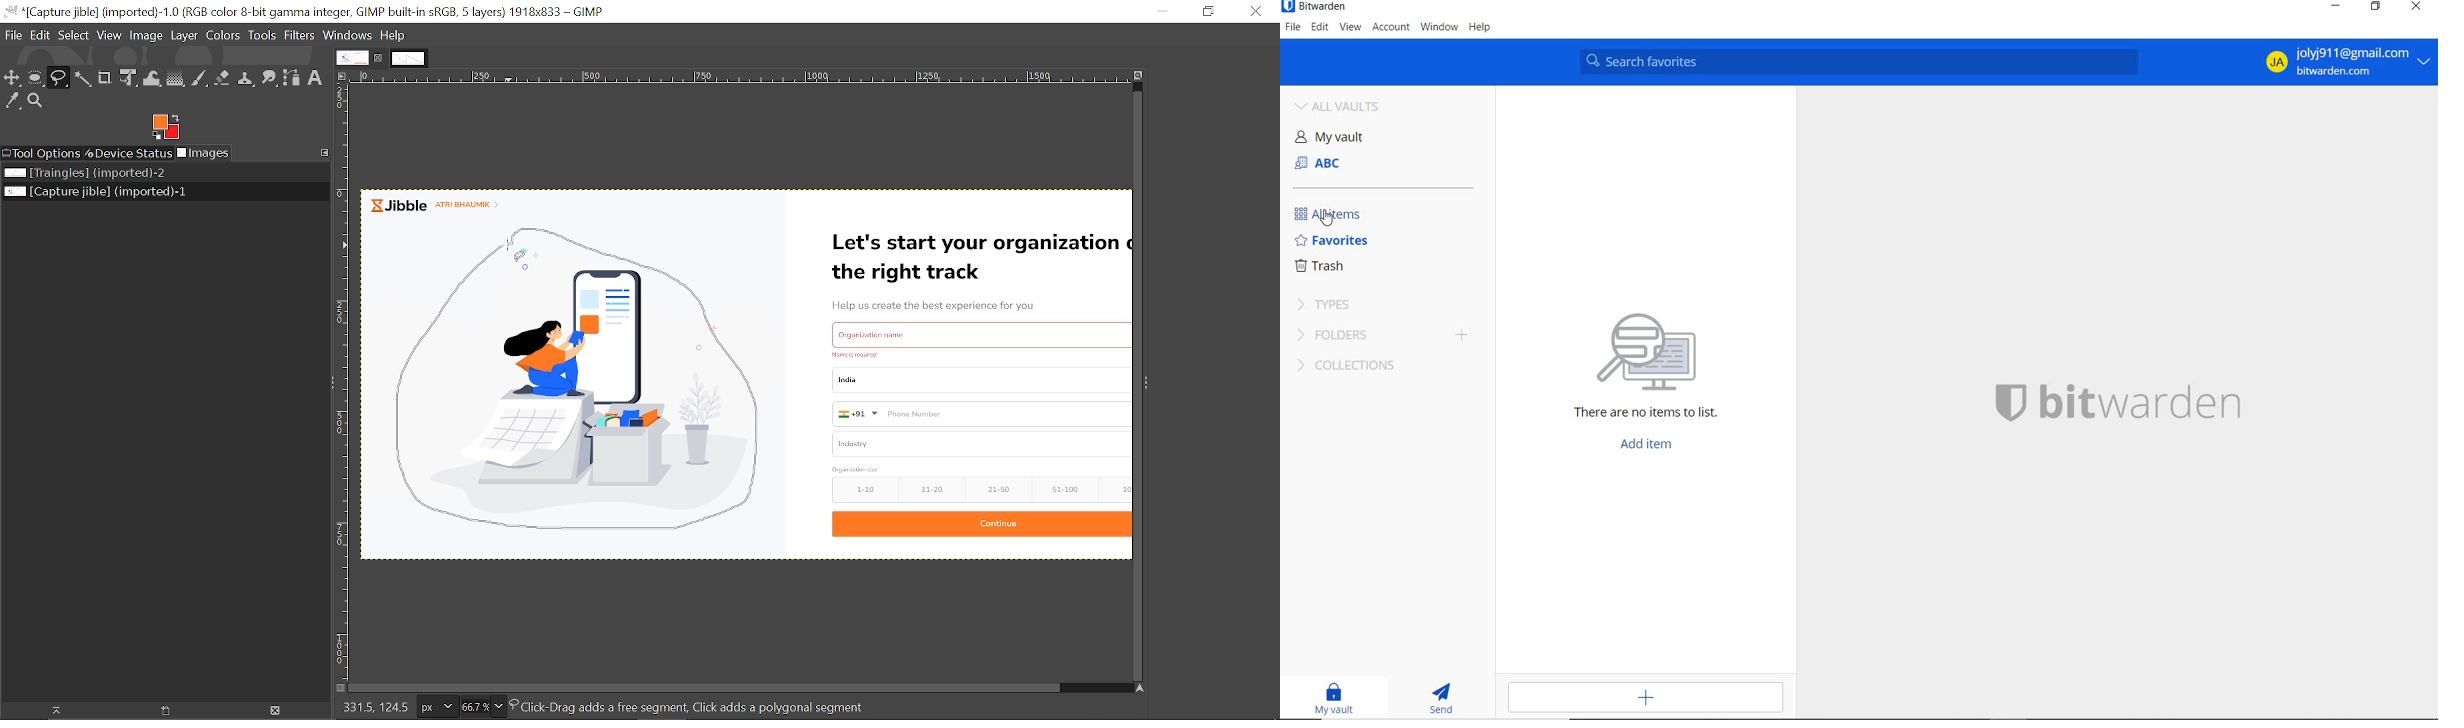  I want to click on Current tab, so click(352, 57).